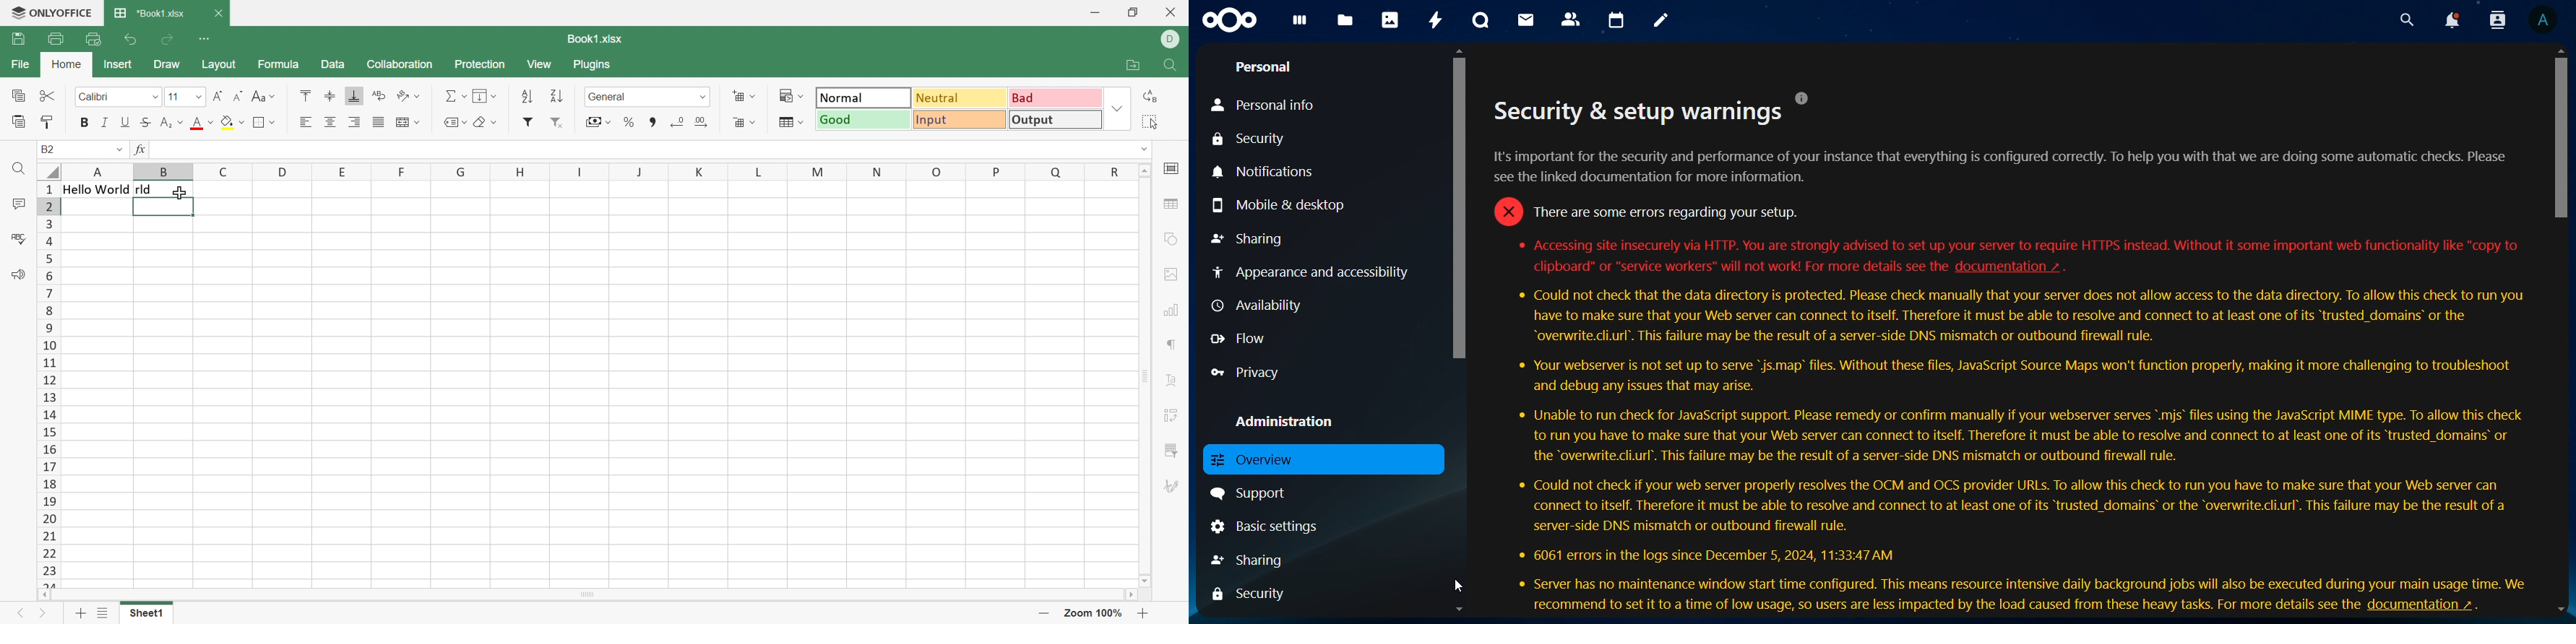  Describe the element at coordinates (1128, 596) in the screenshot. I see `Scroll Right` at that location.